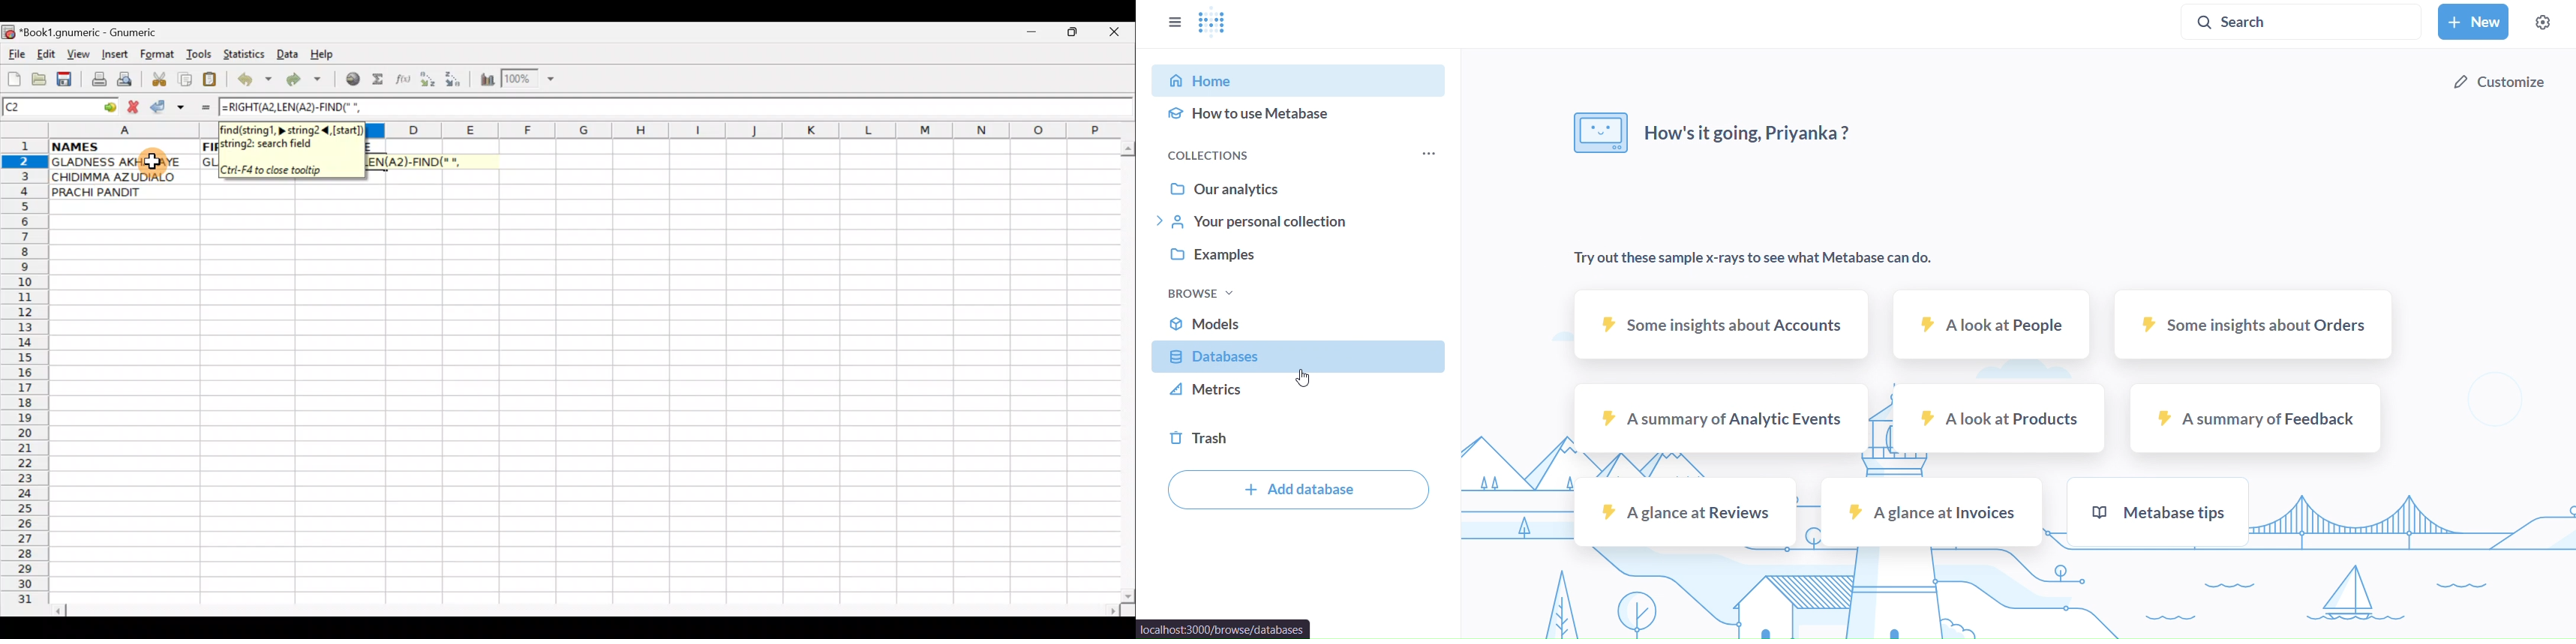 The height and width of the screenshot is (644, 2576). What do you see at coordinates (214, 81) in the screenshot?
I see `Paste clipboard` at bounding box center [214, 81].